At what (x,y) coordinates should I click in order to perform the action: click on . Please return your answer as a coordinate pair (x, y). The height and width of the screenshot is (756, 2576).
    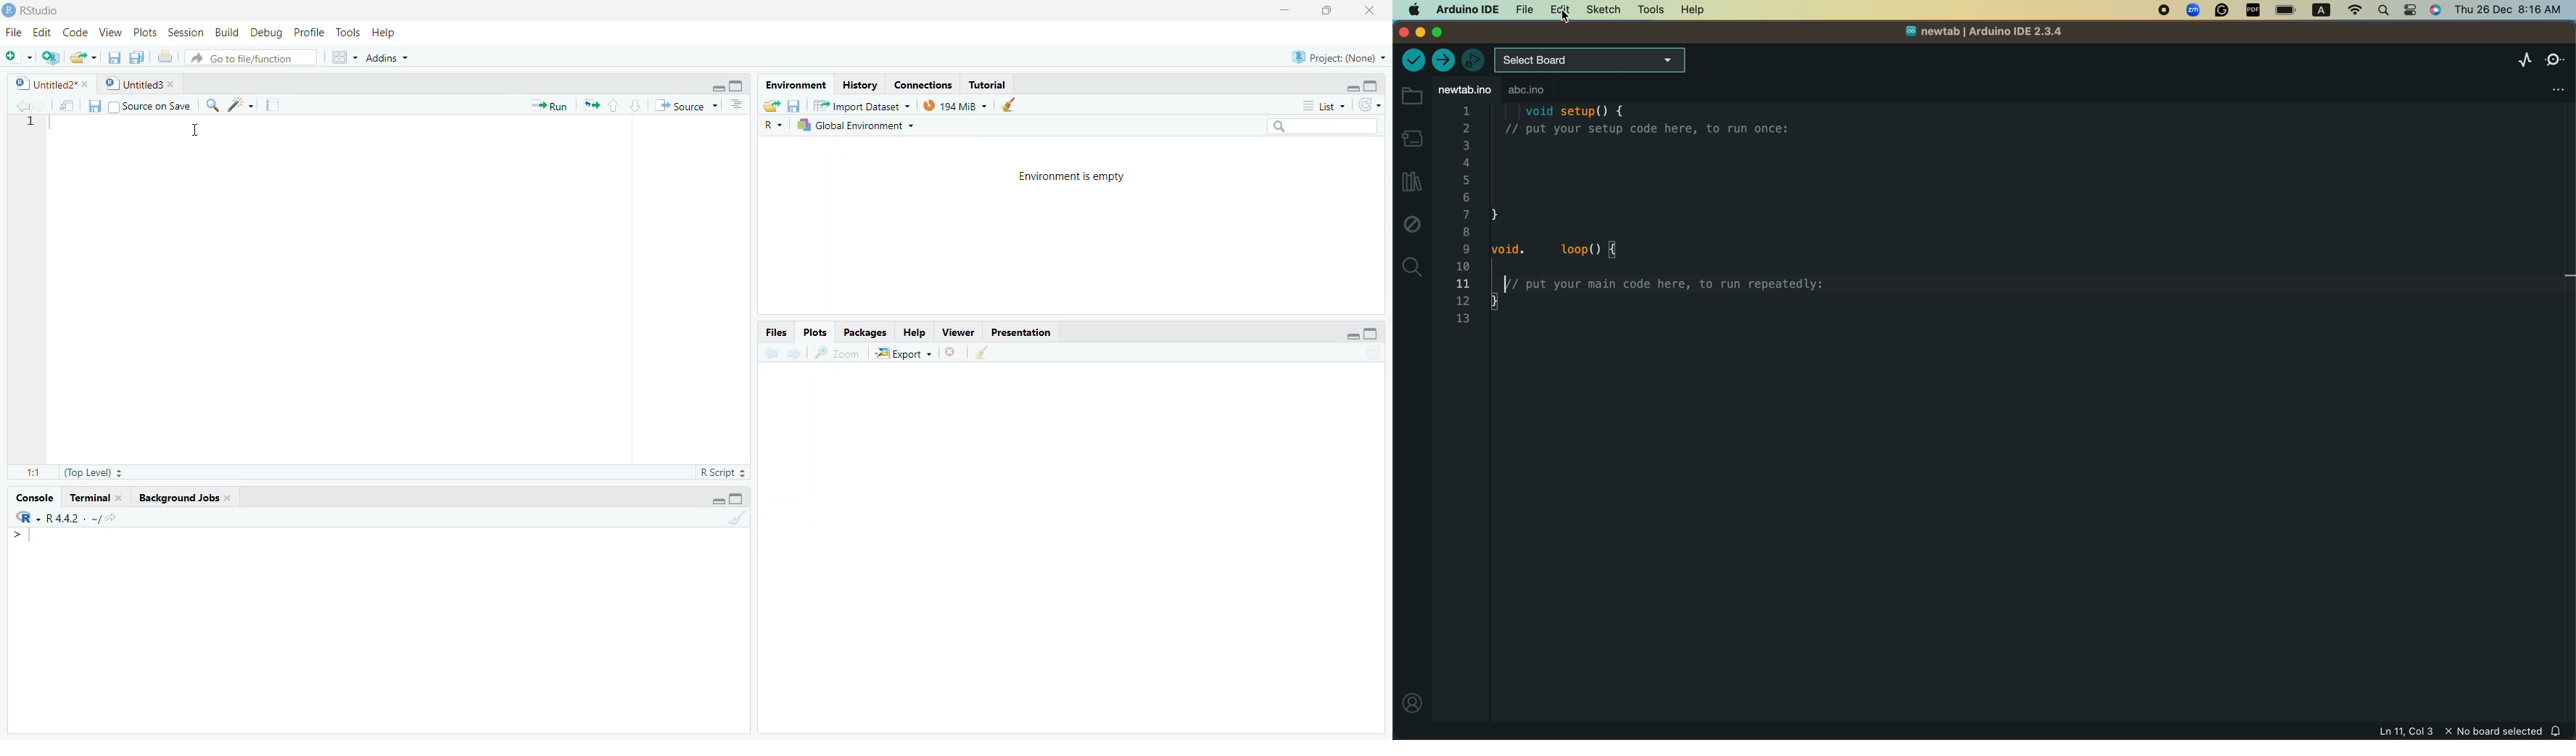
    Looking at the image, I should click on (2223, 11).